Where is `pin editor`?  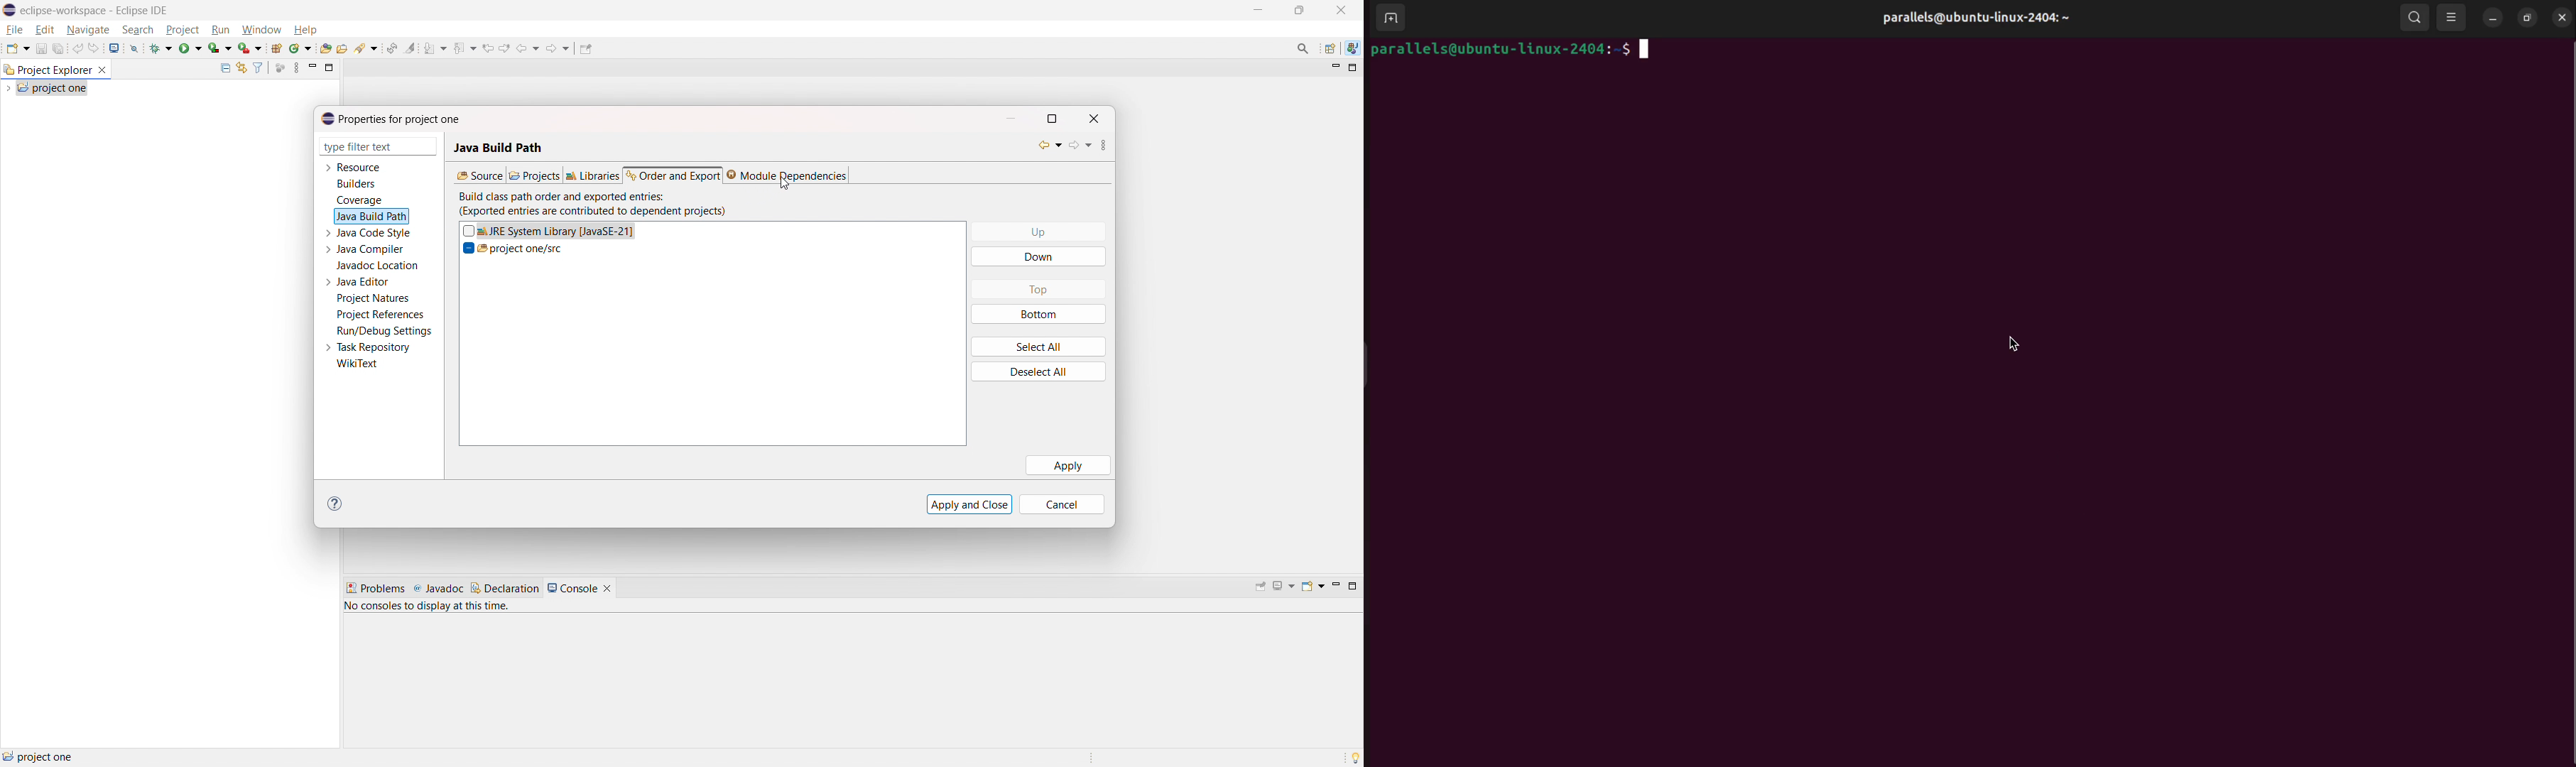 pin editor is located at coordinates (586, 48).